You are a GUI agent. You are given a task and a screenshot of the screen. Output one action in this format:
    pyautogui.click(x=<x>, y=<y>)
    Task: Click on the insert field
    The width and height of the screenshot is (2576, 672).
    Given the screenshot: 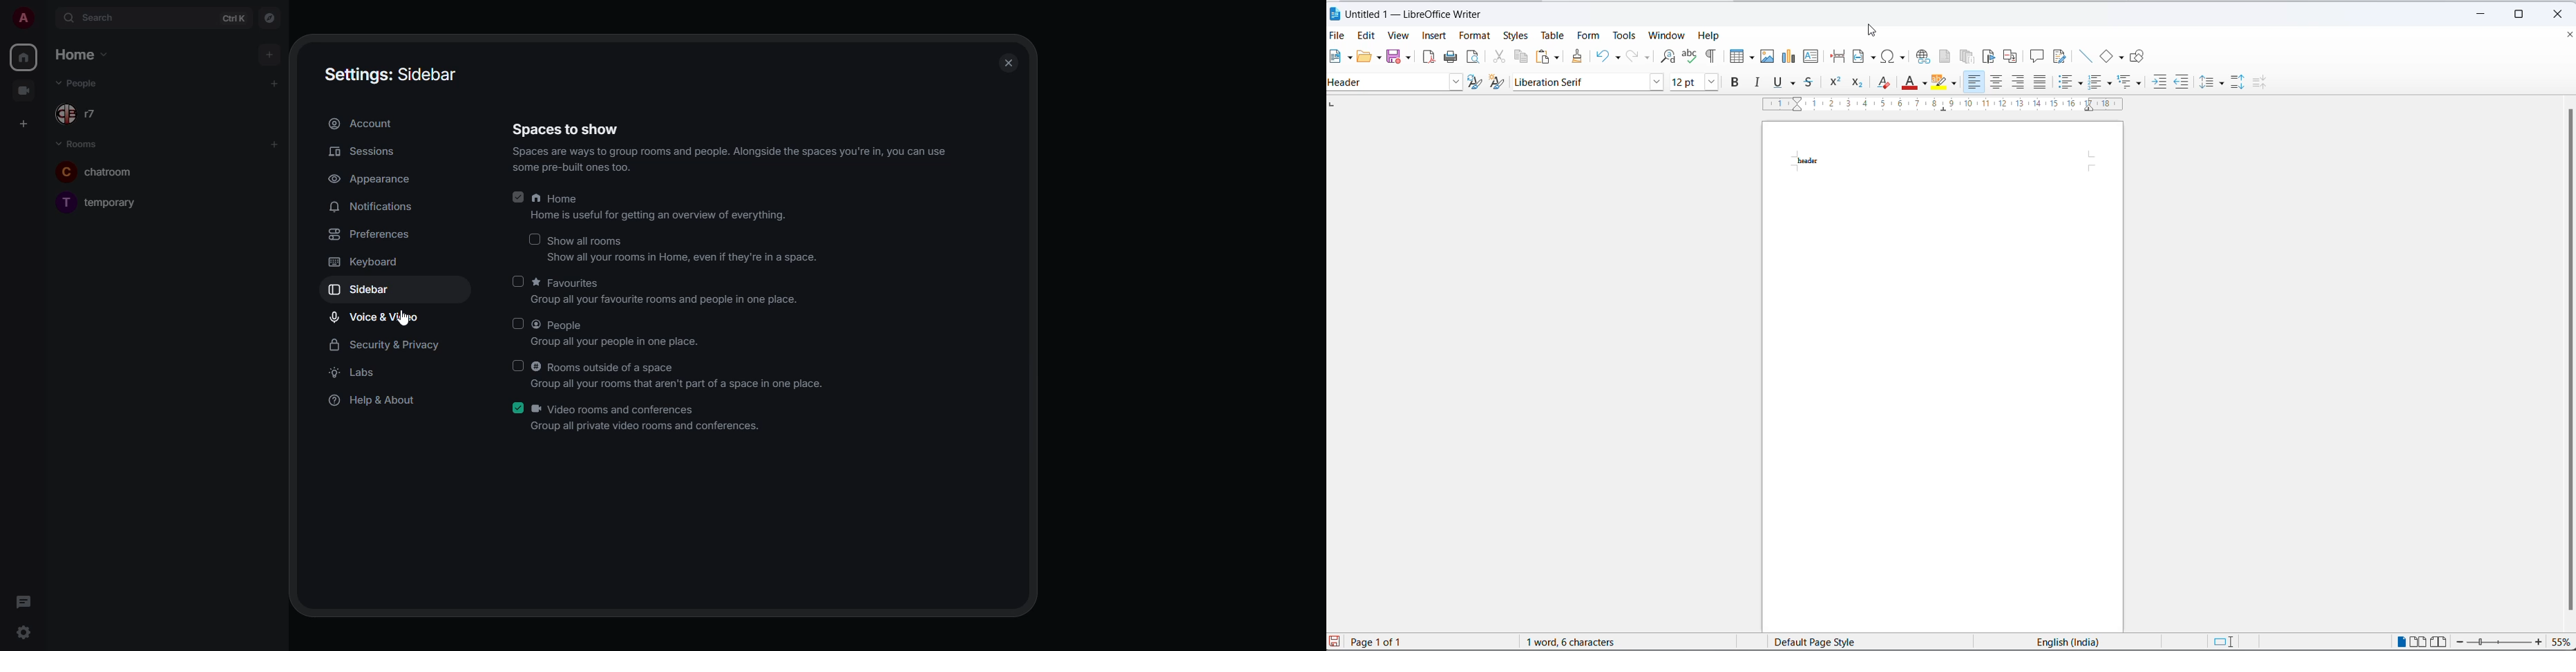 What is the action you would take?
    pyautogui.click(x=1863, y=57)
    